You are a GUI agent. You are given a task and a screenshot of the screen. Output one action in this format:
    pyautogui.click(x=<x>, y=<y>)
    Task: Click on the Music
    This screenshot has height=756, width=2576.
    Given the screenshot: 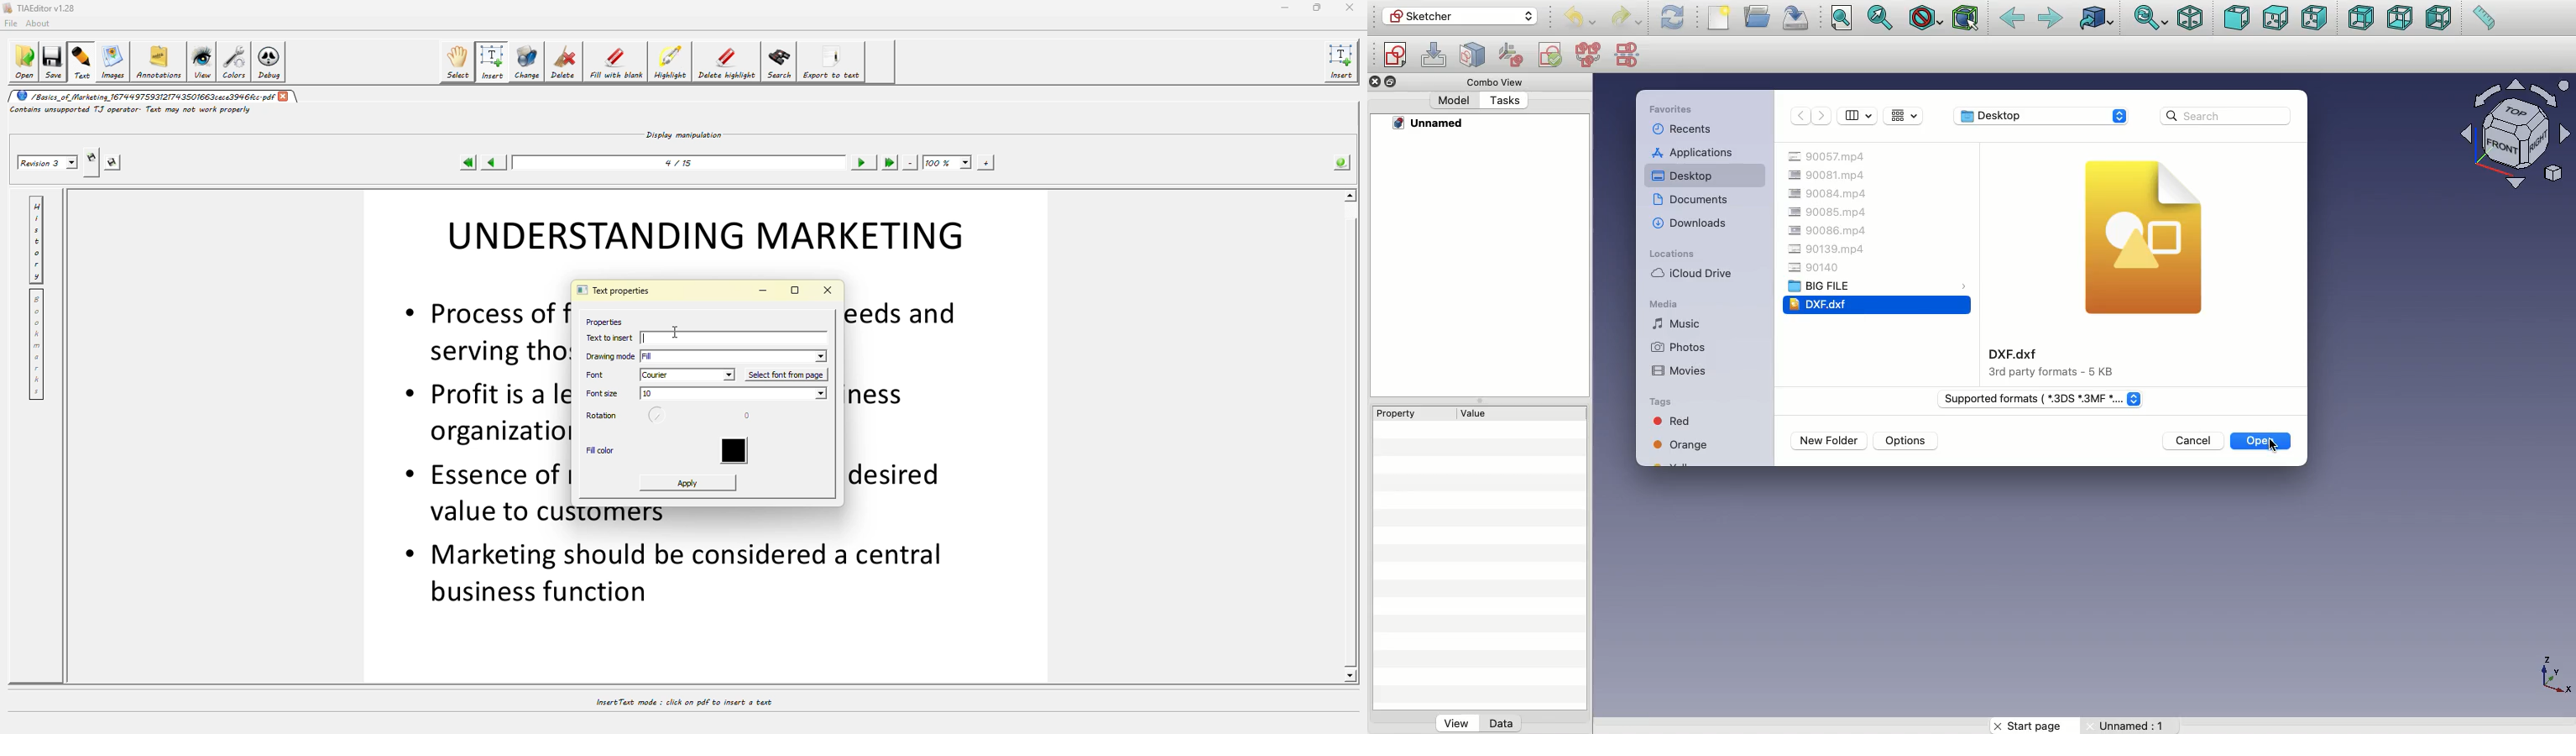 What is the action you would take?
    pyautogui.click(x=1685, y=323)
    